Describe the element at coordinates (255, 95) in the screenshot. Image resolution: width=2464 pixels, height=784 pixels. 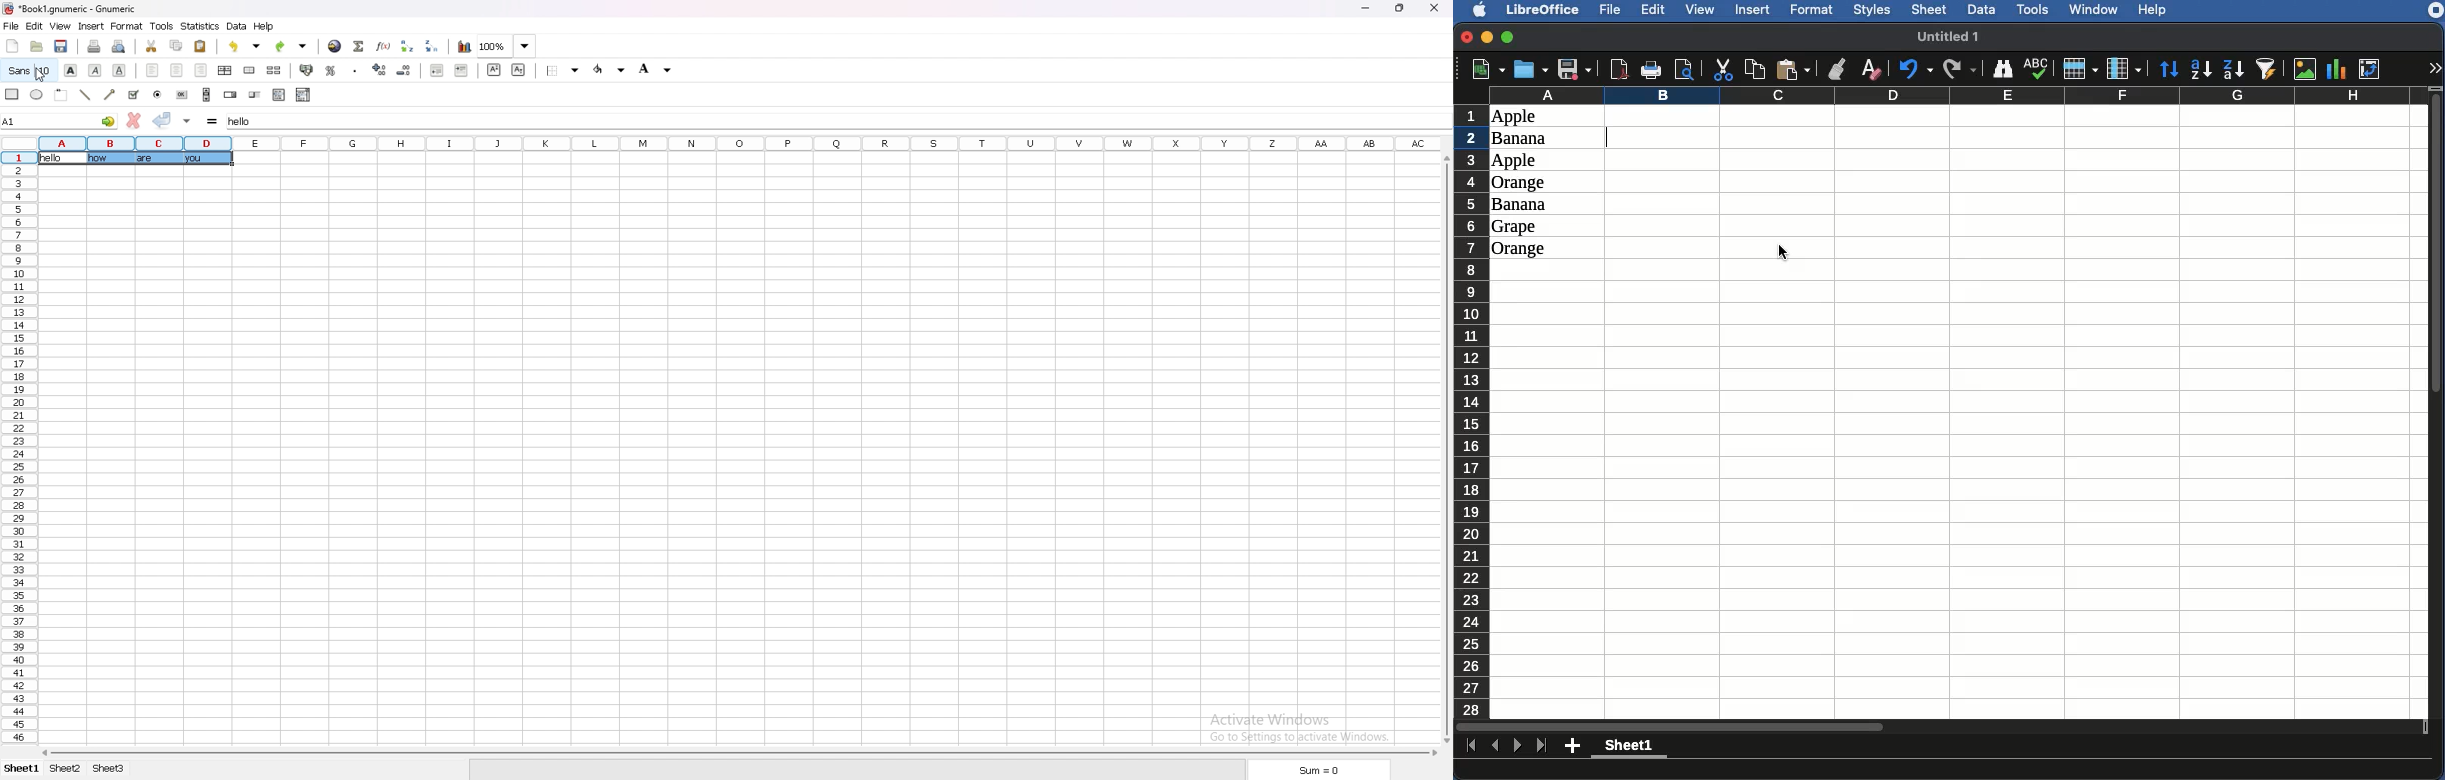
I see `slider` at that location.